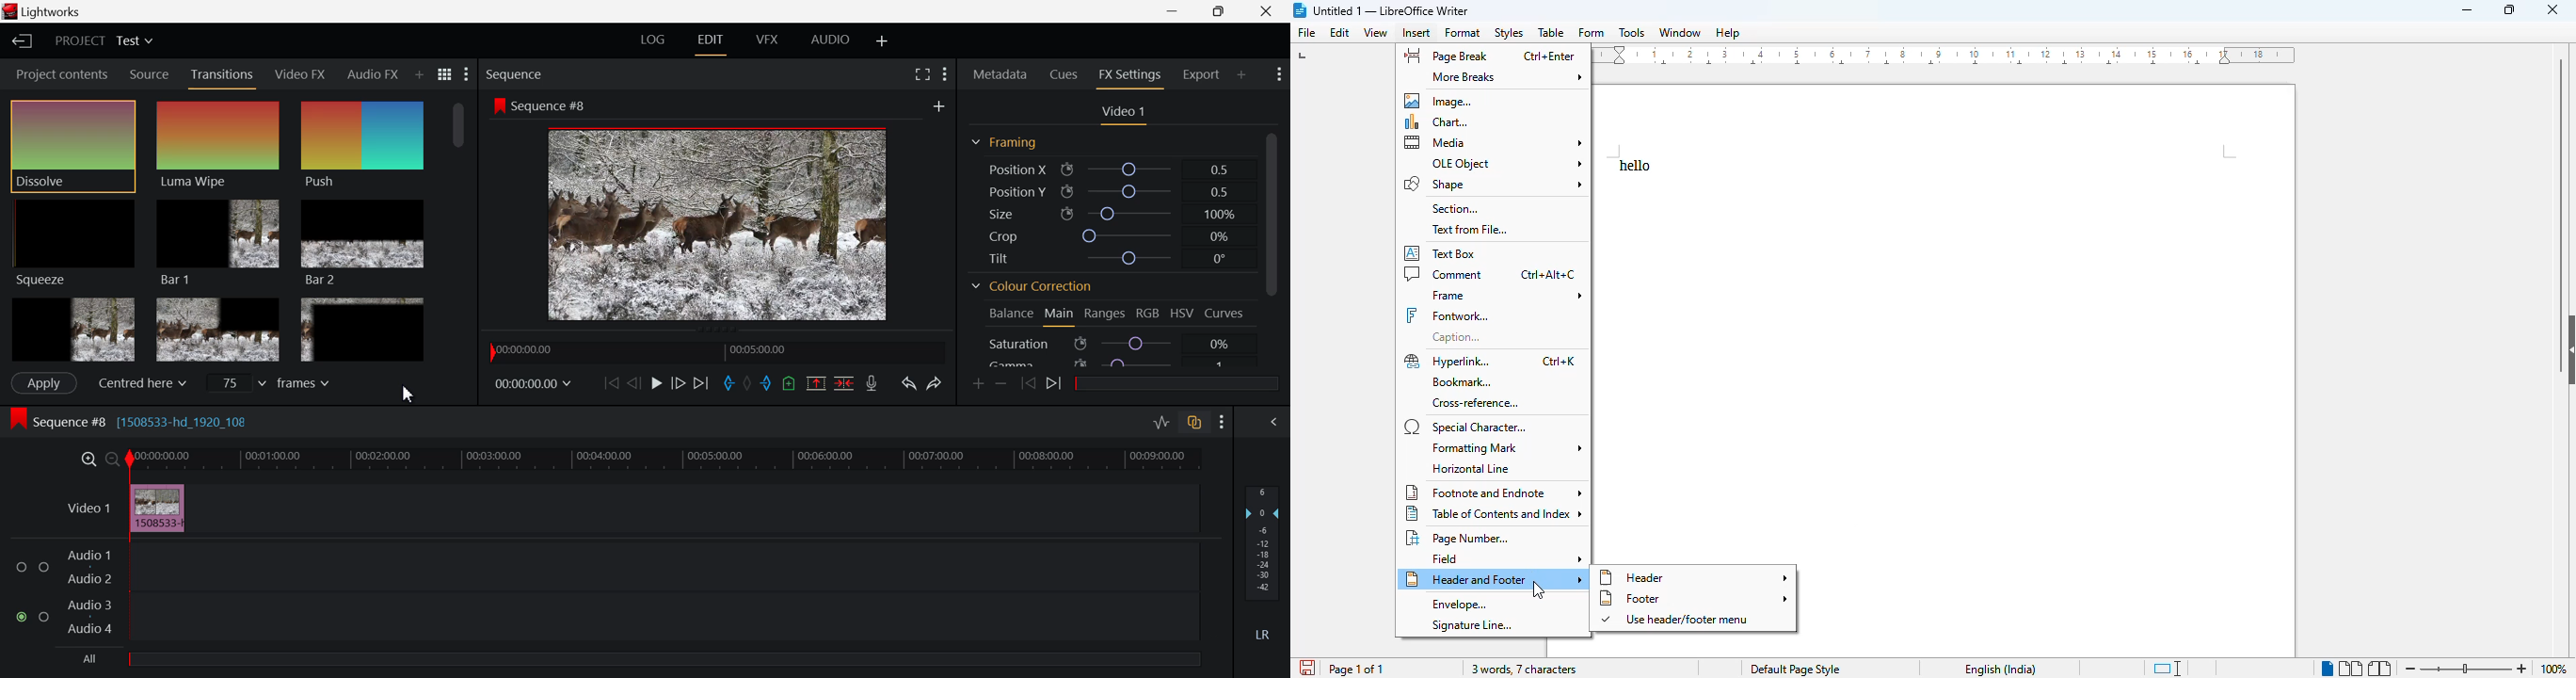 This screenshot has width=2576, height=700. What do you see at coordinates (2562, 181) in the screenshot?
I see `vertical scroll bar` at bounding box center [2562, 181].